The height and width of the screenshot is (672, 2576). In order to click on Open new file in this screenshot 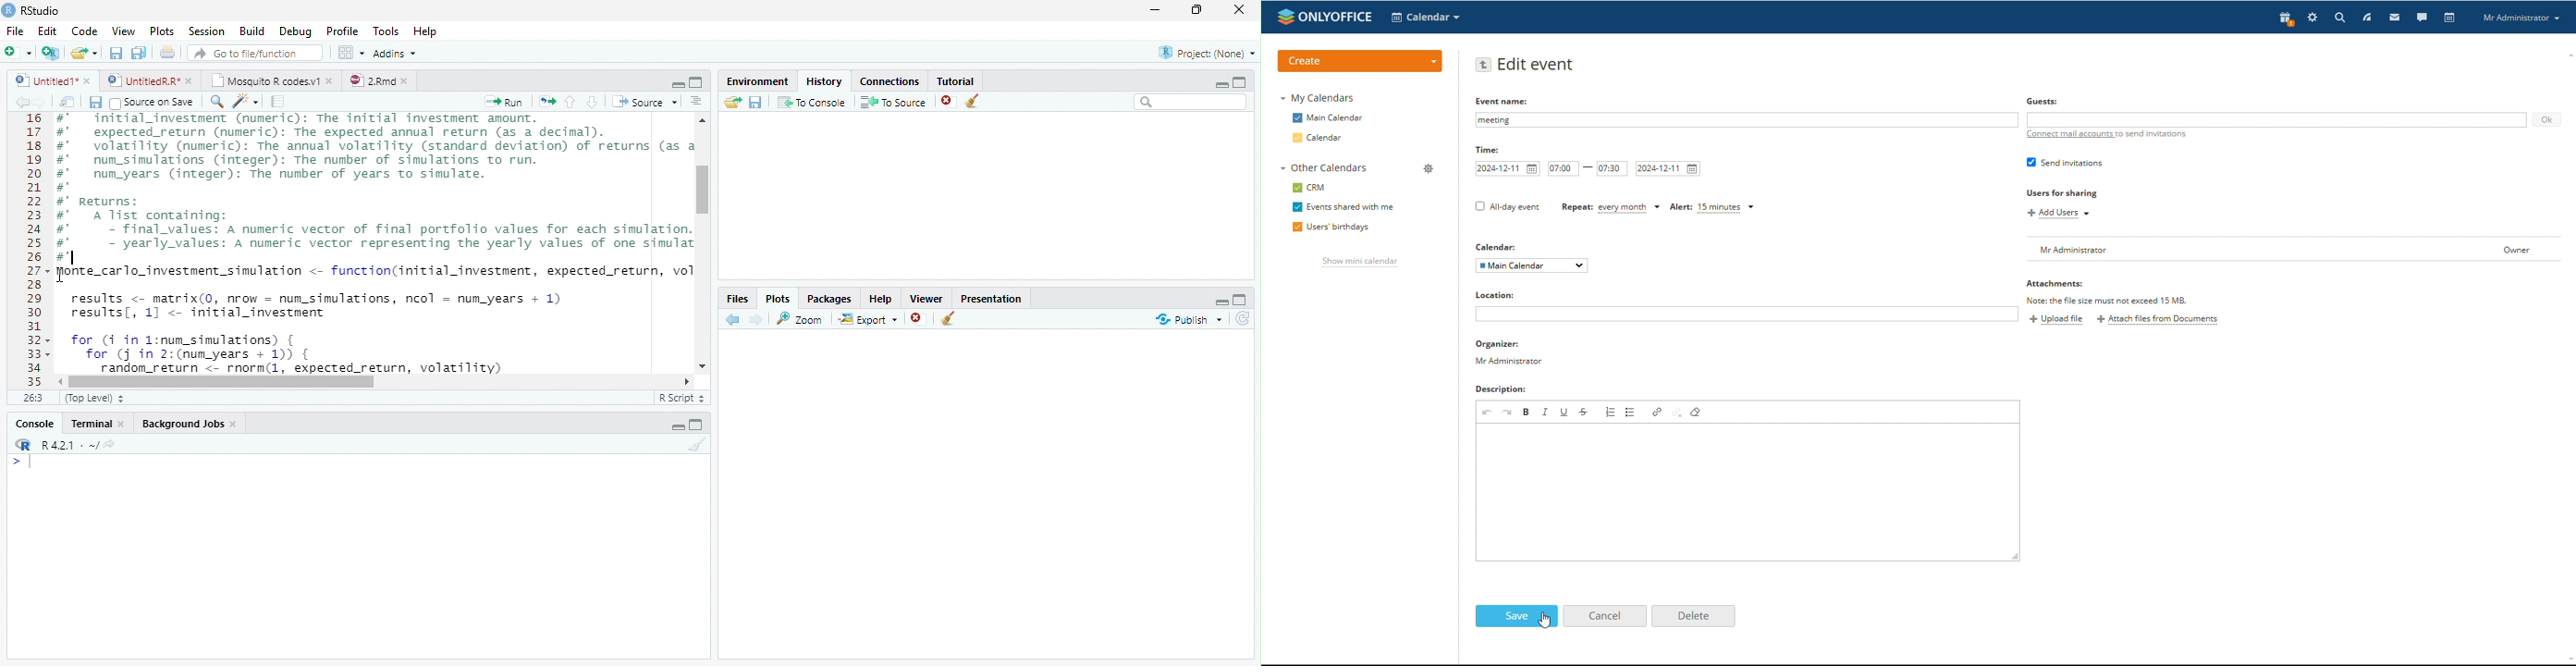, I will do `click(18, 52)`.